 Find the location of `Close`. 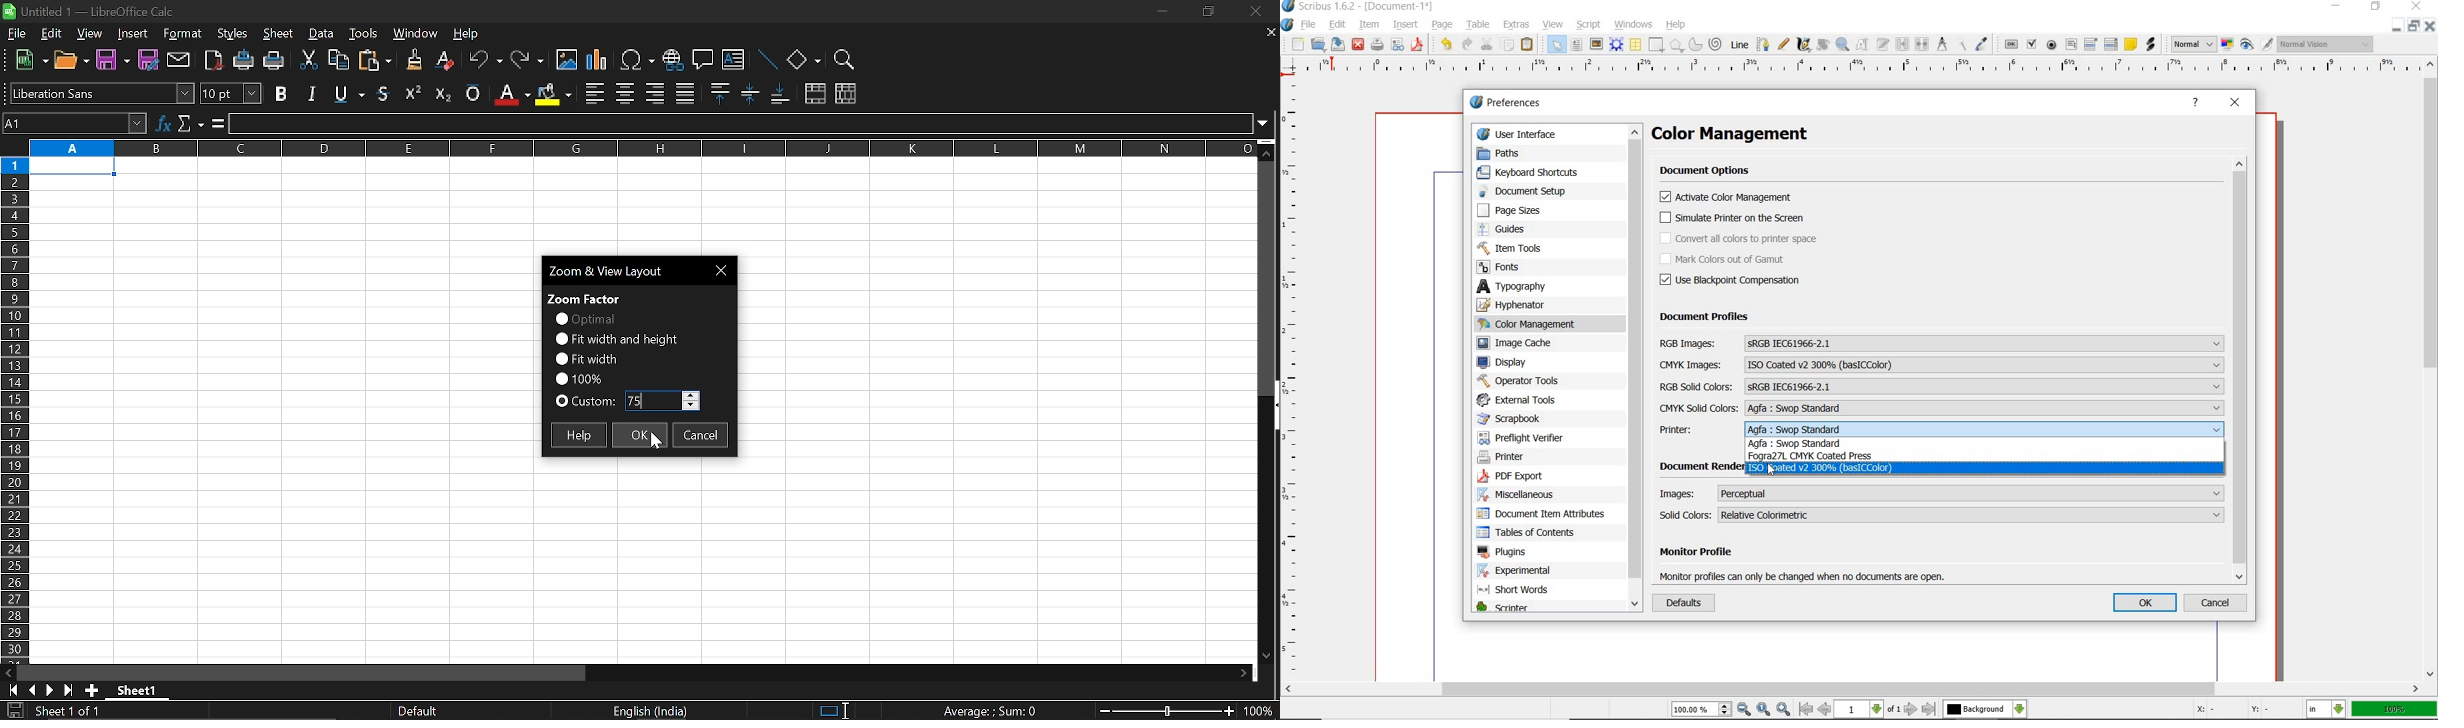

Close is located at coordinates (724, 270).